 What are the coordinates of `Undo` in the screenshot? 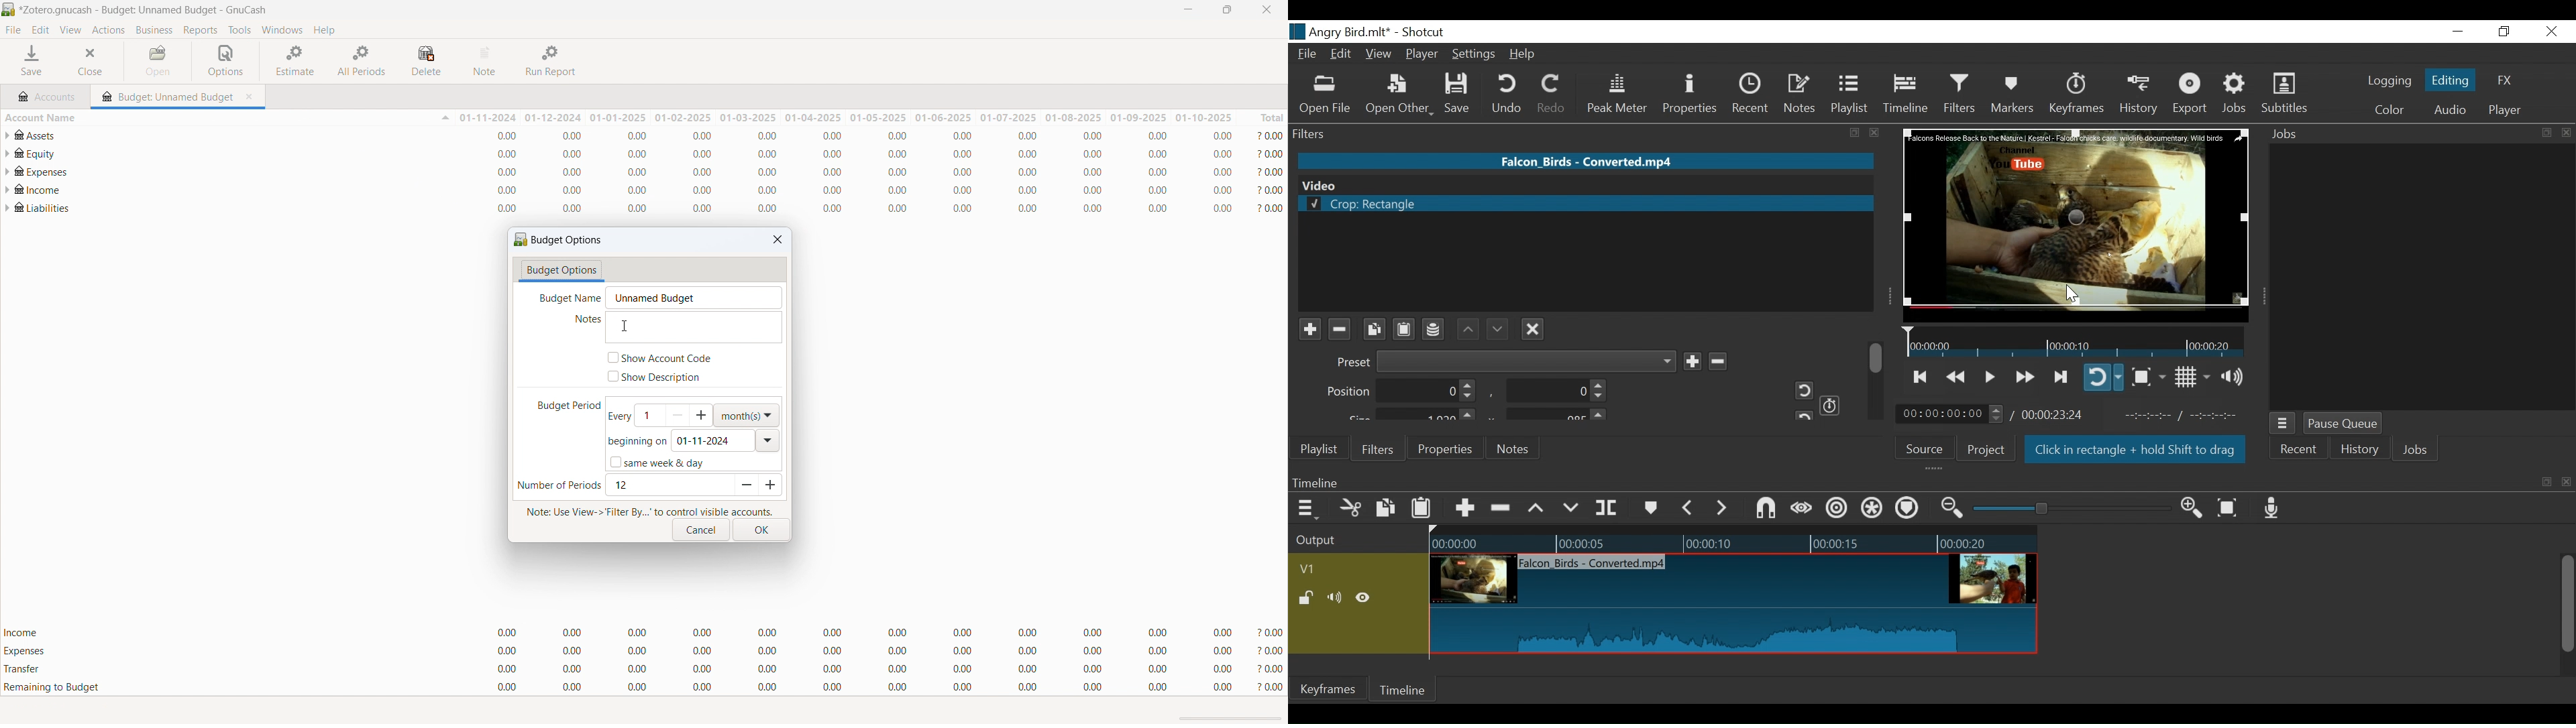 It's located at (1509, 94).